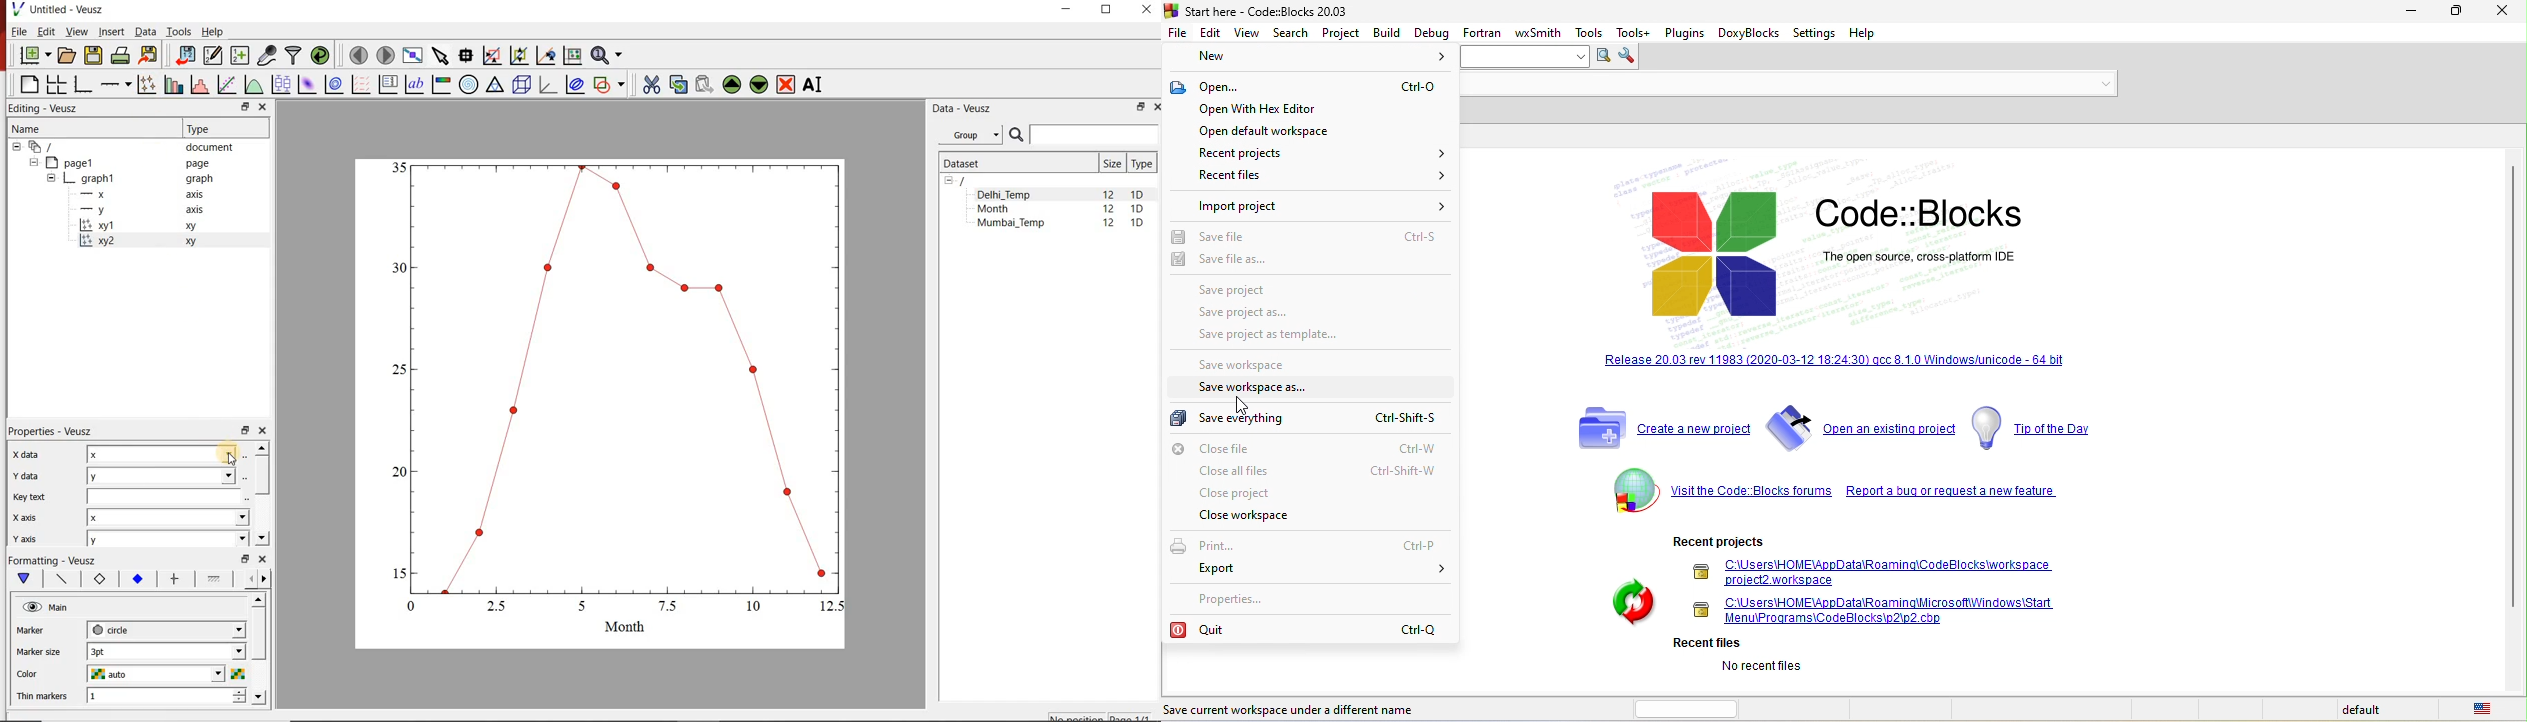 This screenshot has height=728, width=2548. I want to click on circle, so click(167, 630).